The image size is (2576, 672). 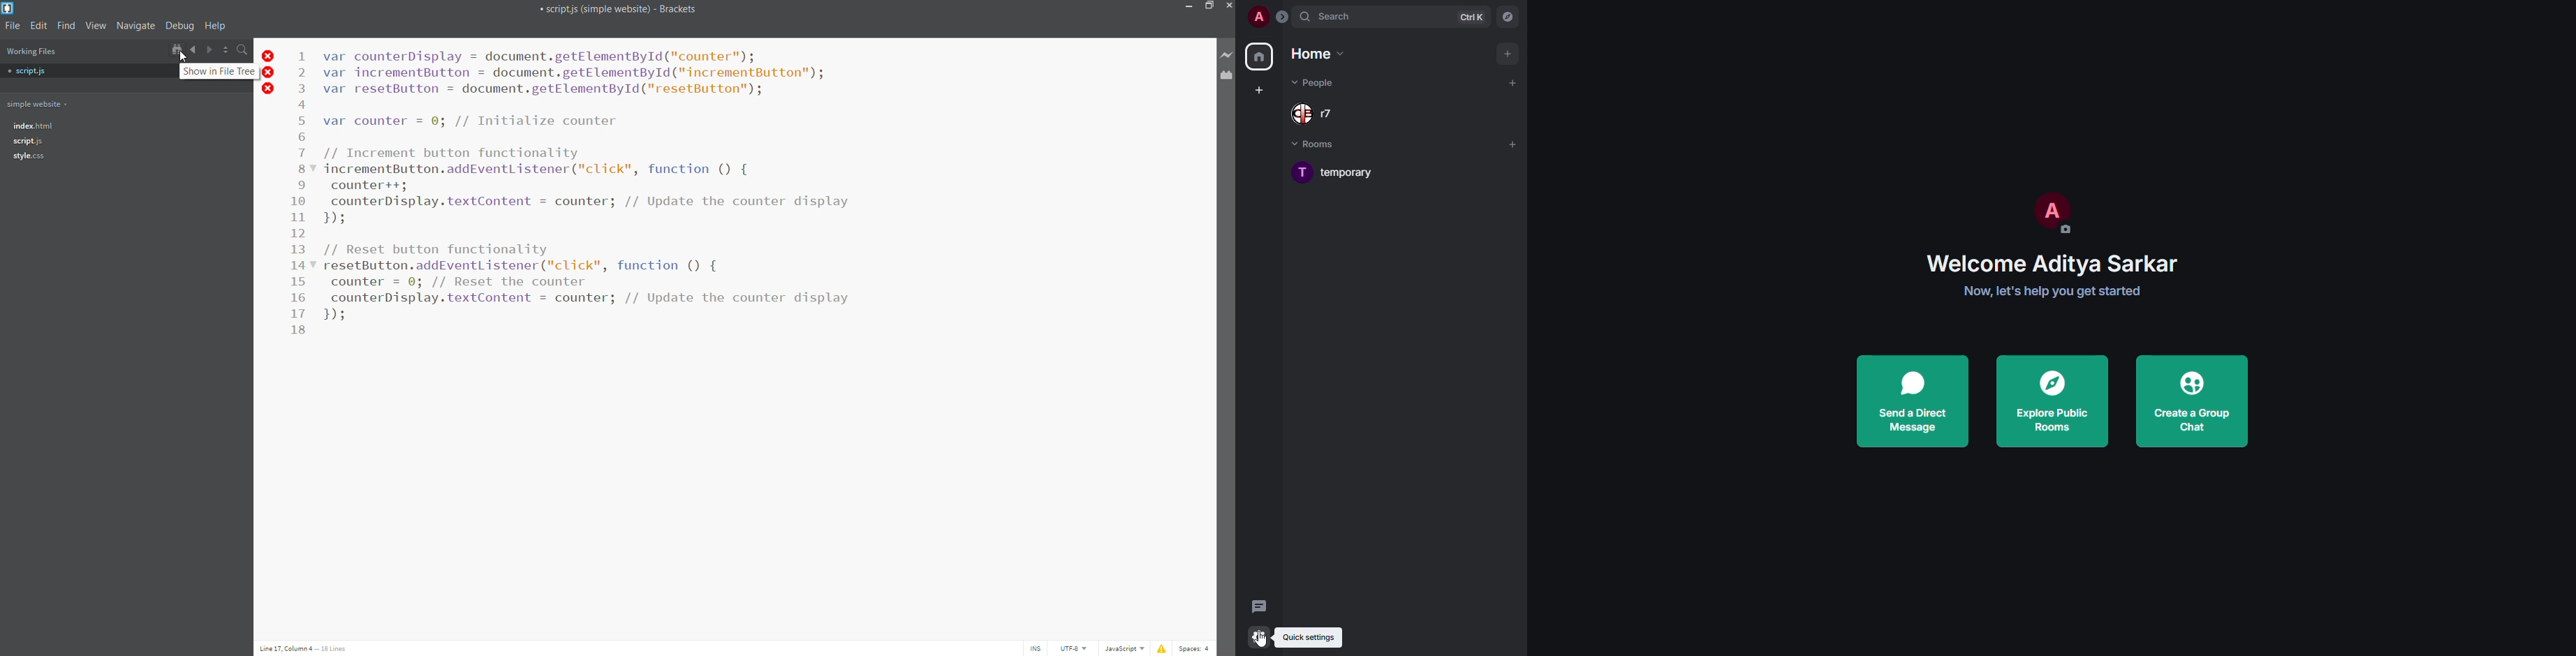 I want to click on navigate backward, so click(x=193, y=48).